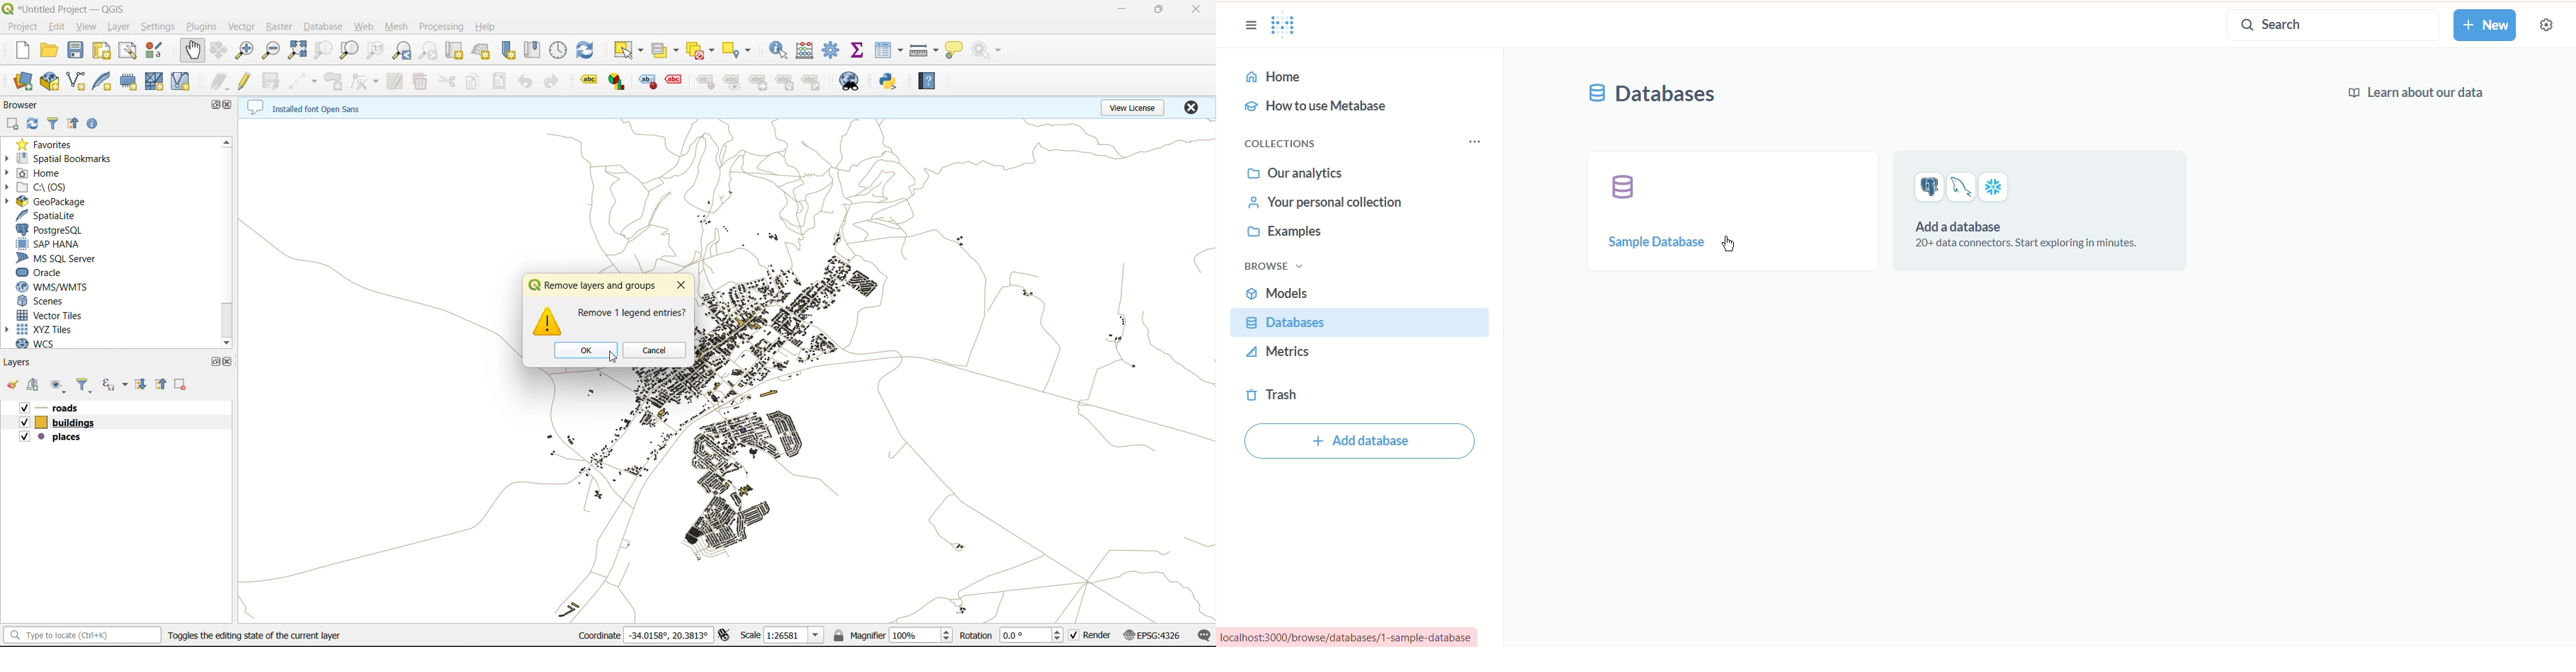  Describe the element at coordinates (394, 82) in the screenshot. I see `modify` at that location.